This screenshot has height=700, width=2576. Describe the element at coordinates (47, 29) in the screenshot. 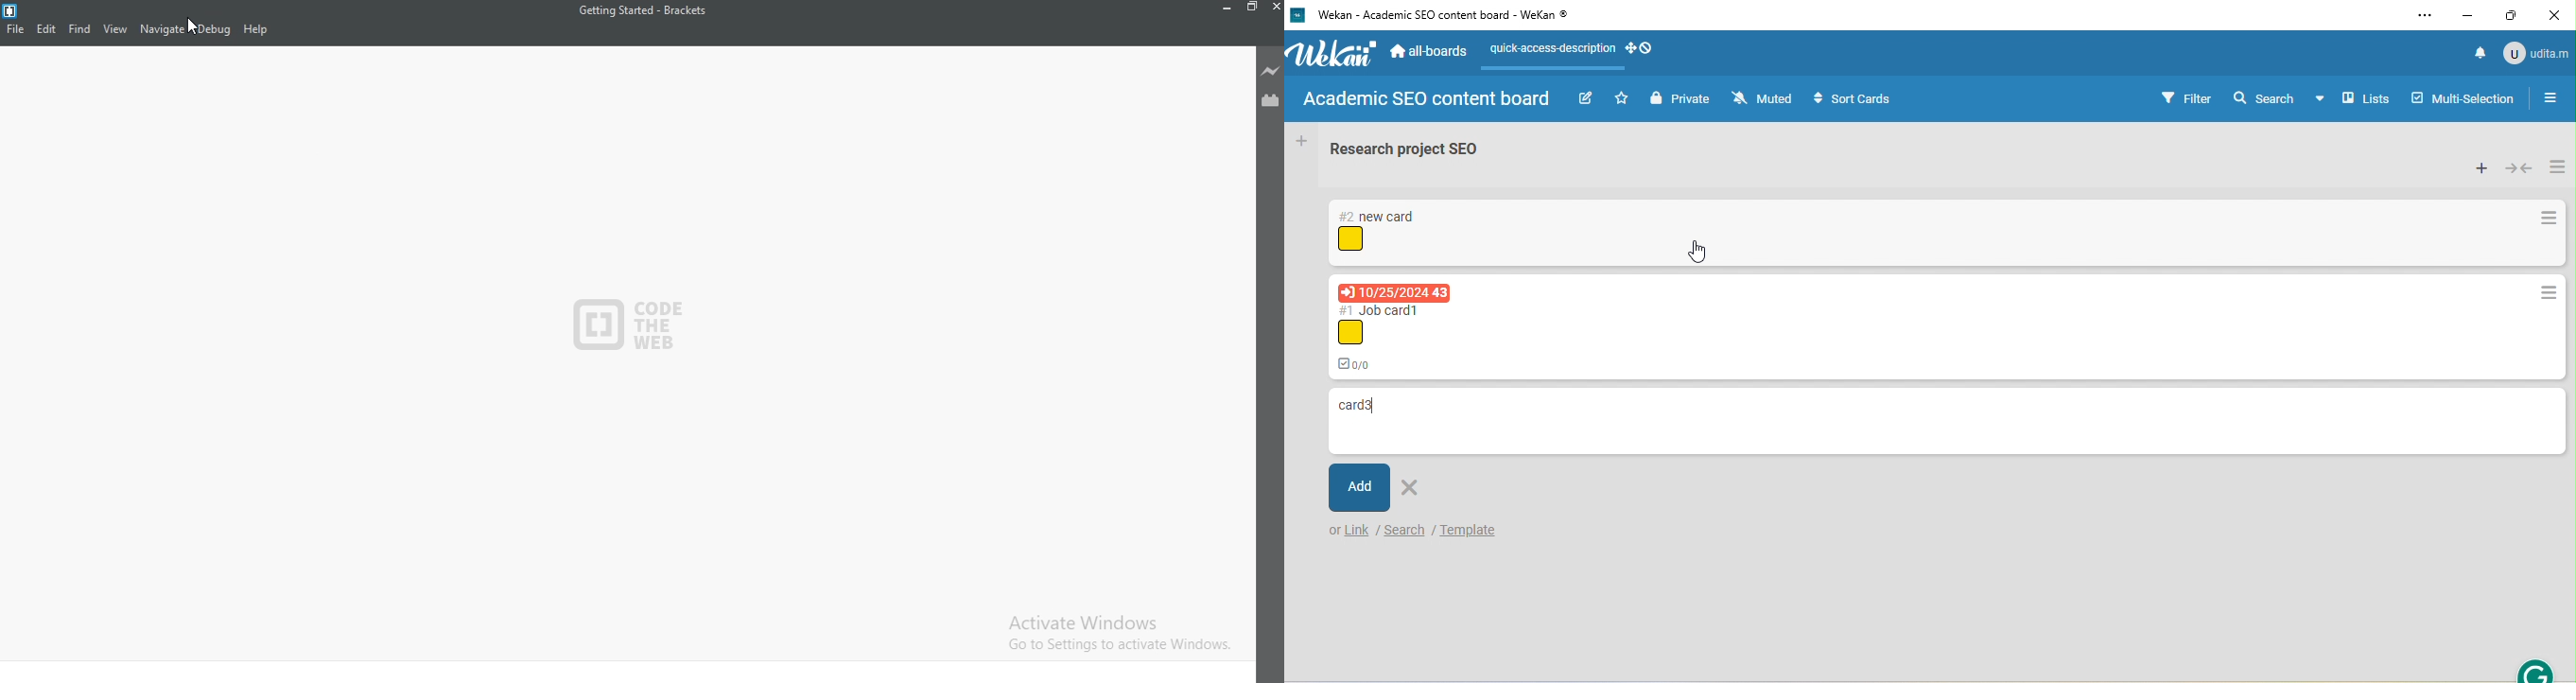

I see `Edit` at that location.